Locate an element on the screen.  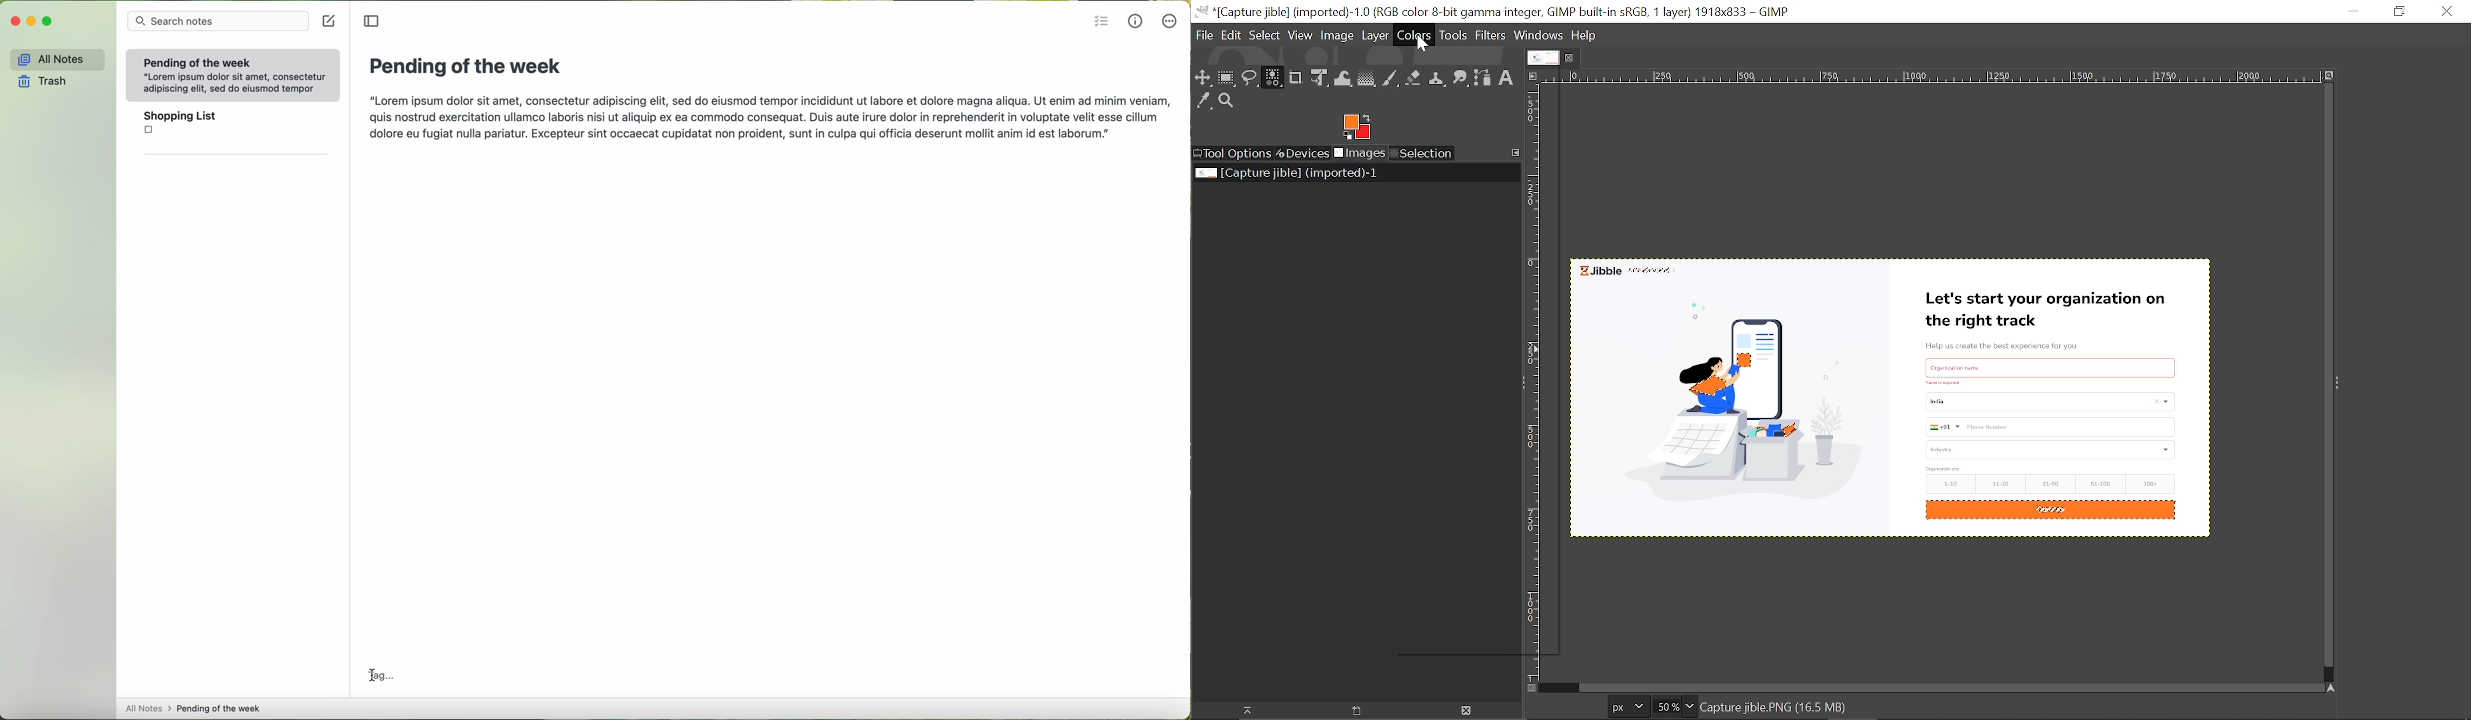
Image is located at coordinates (1338, 36).